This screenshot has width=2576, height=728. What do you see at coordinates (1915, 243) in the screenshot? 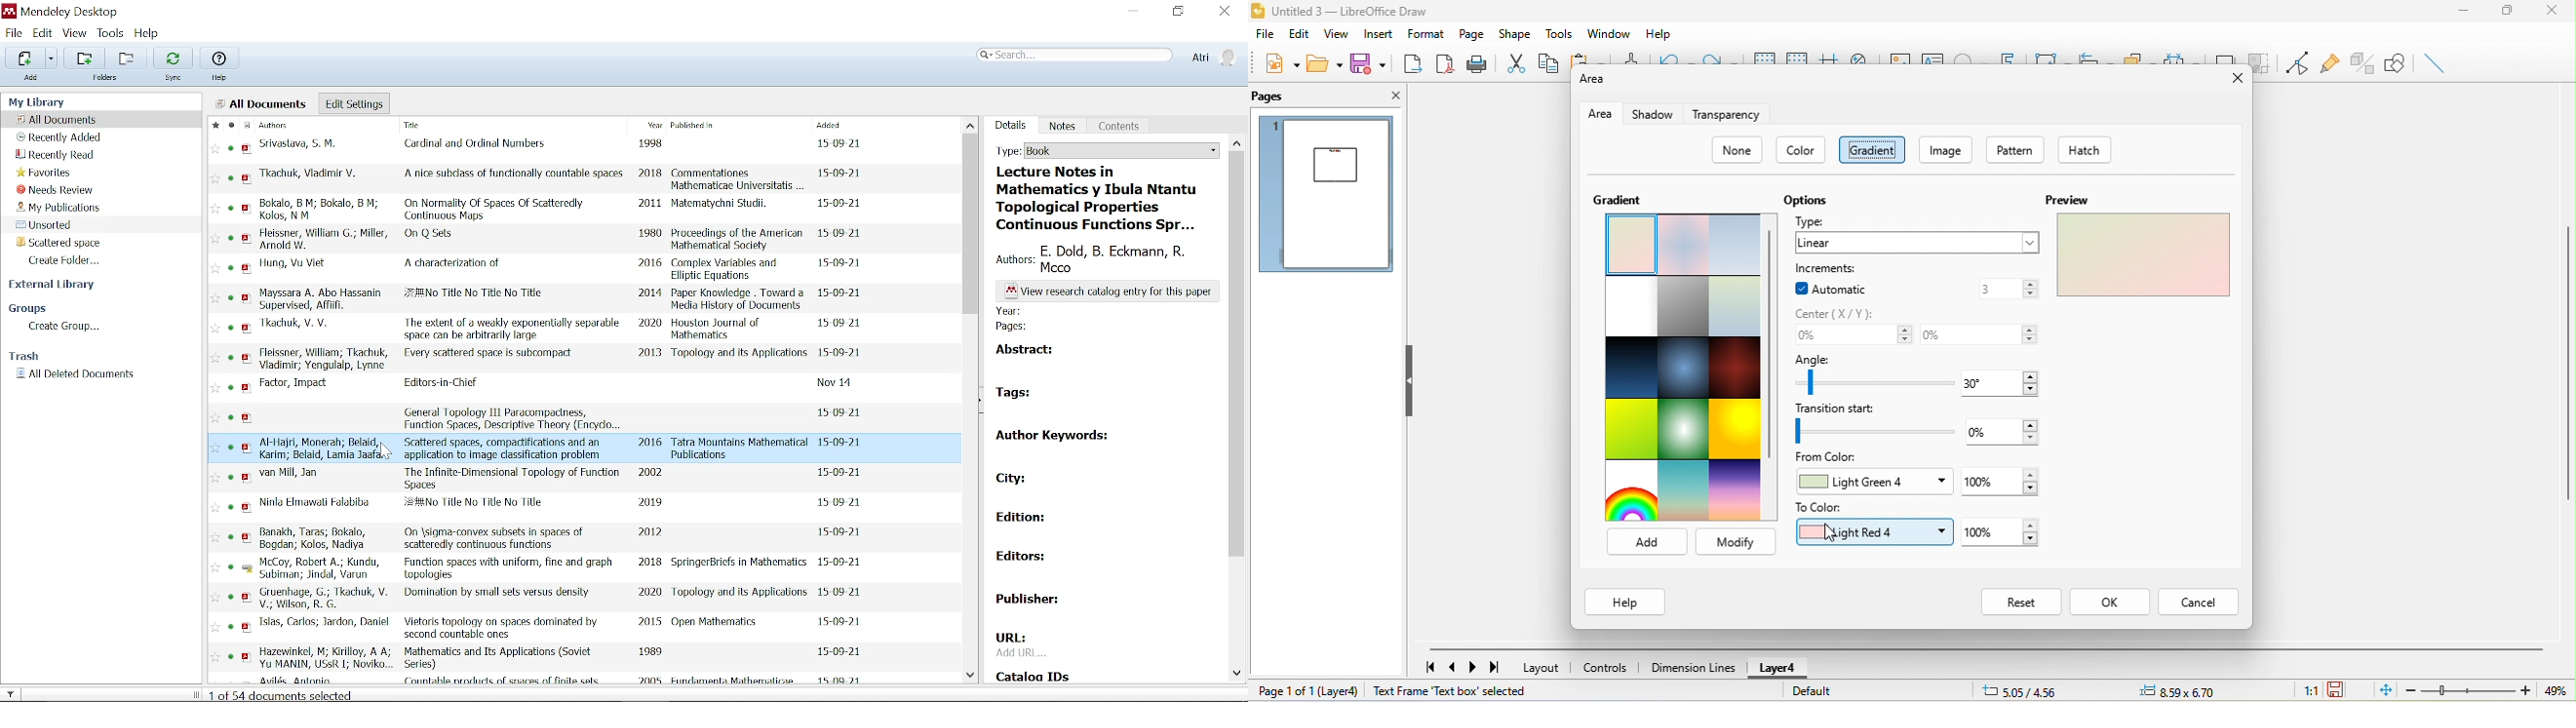
I see `linear` at bounding box center [1915, 243].